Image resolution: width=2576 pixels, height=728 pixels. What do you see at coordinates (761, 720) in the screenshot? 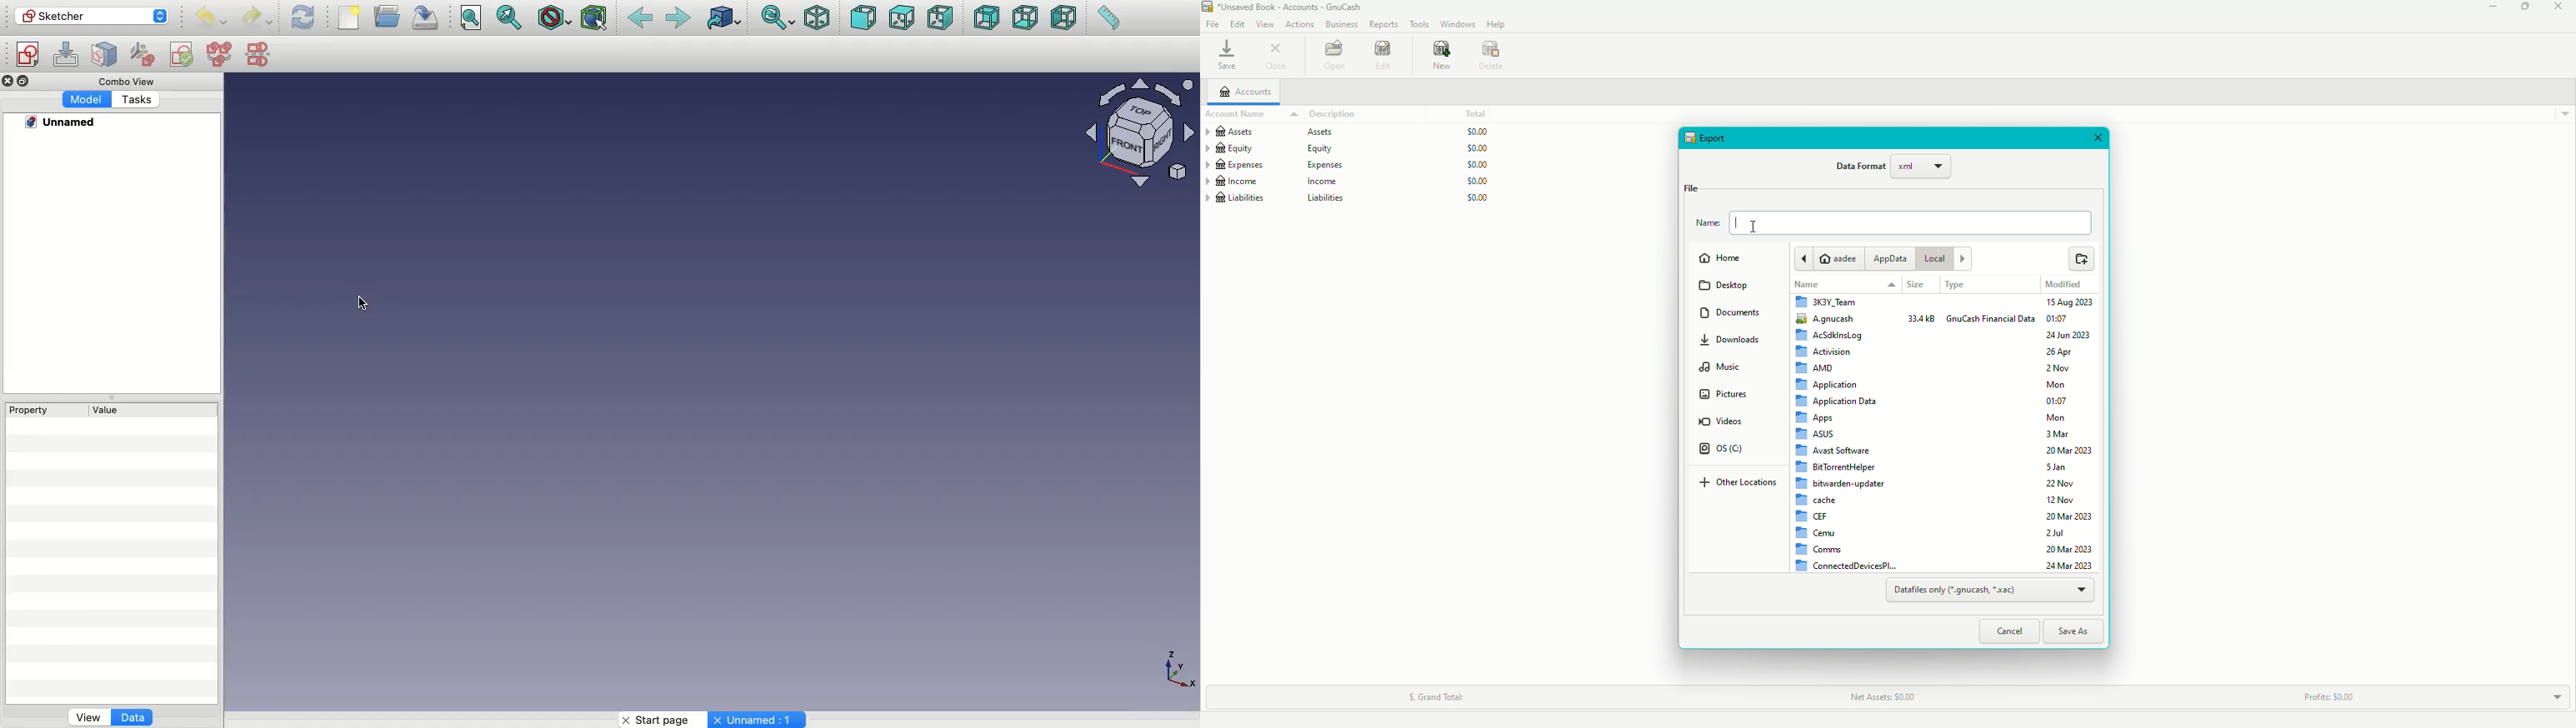
I see `Unnamed: 1` at bounding box center [761, 720].